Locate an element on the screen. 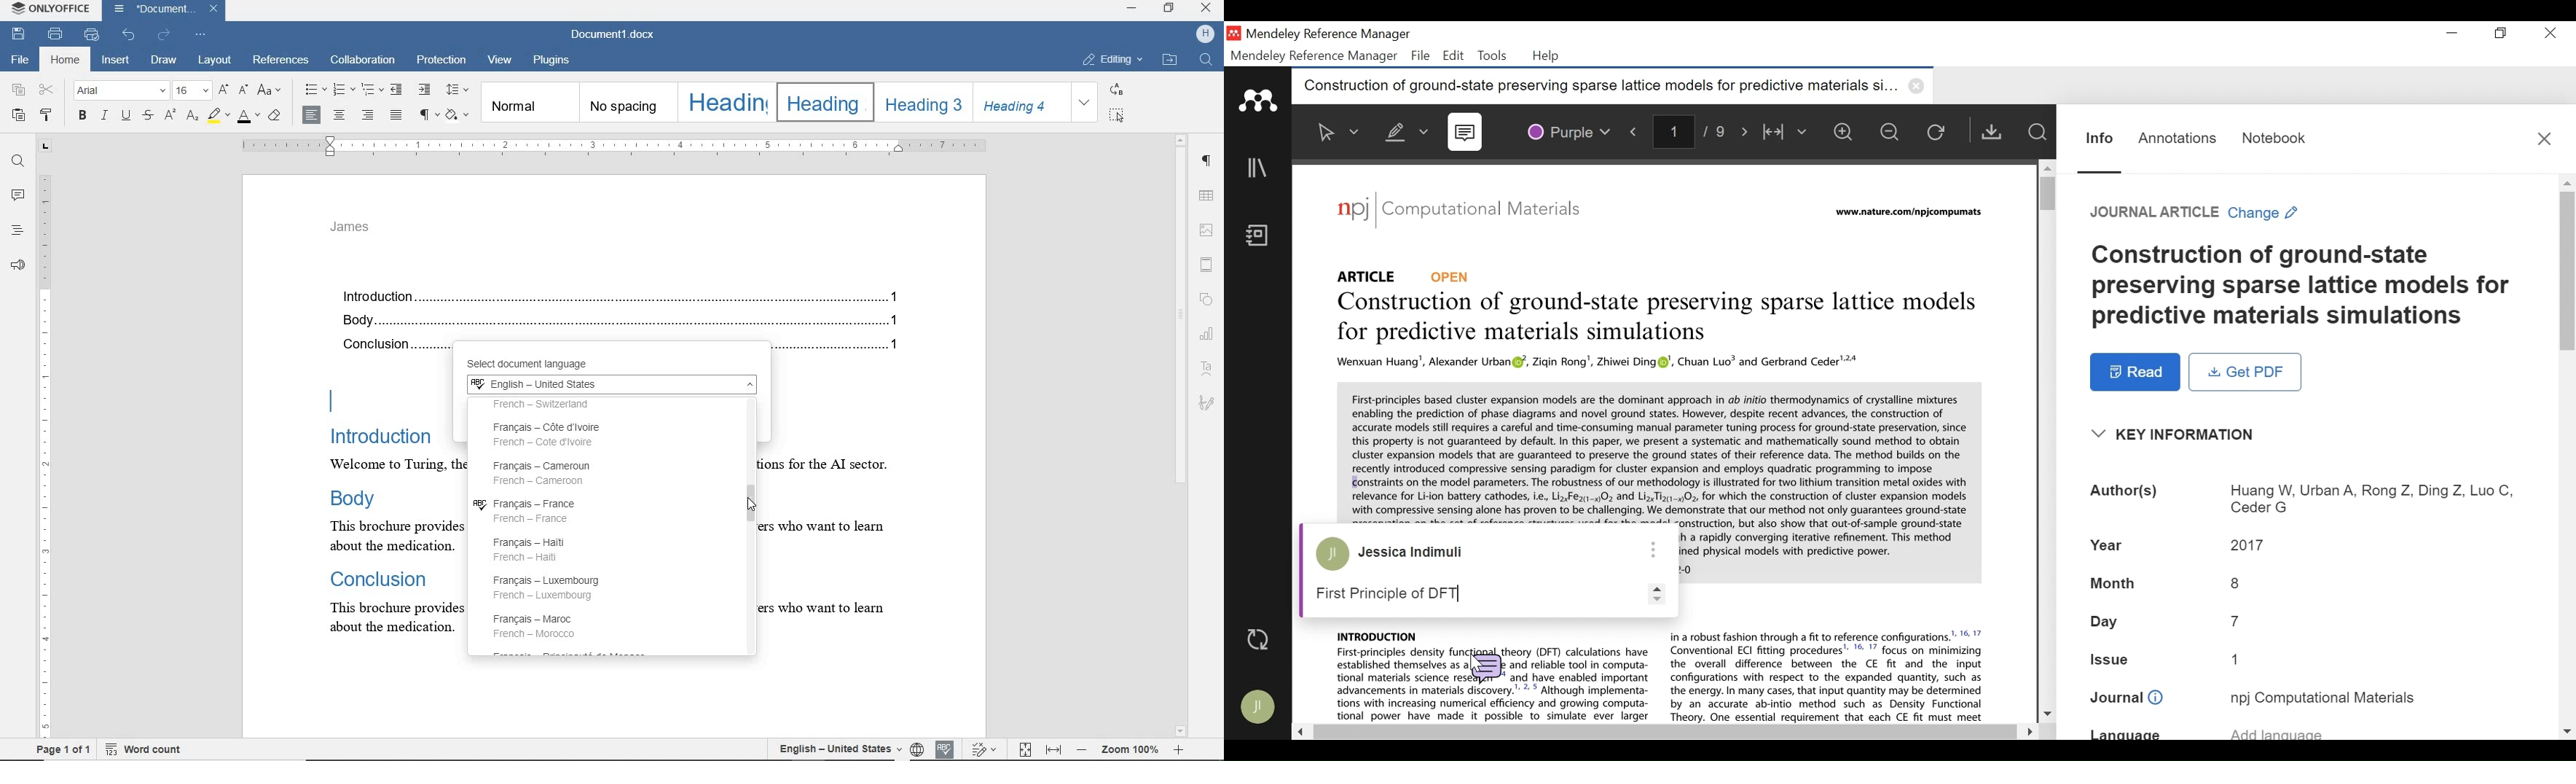  Zoom in is located at coordinates (1846, 133).